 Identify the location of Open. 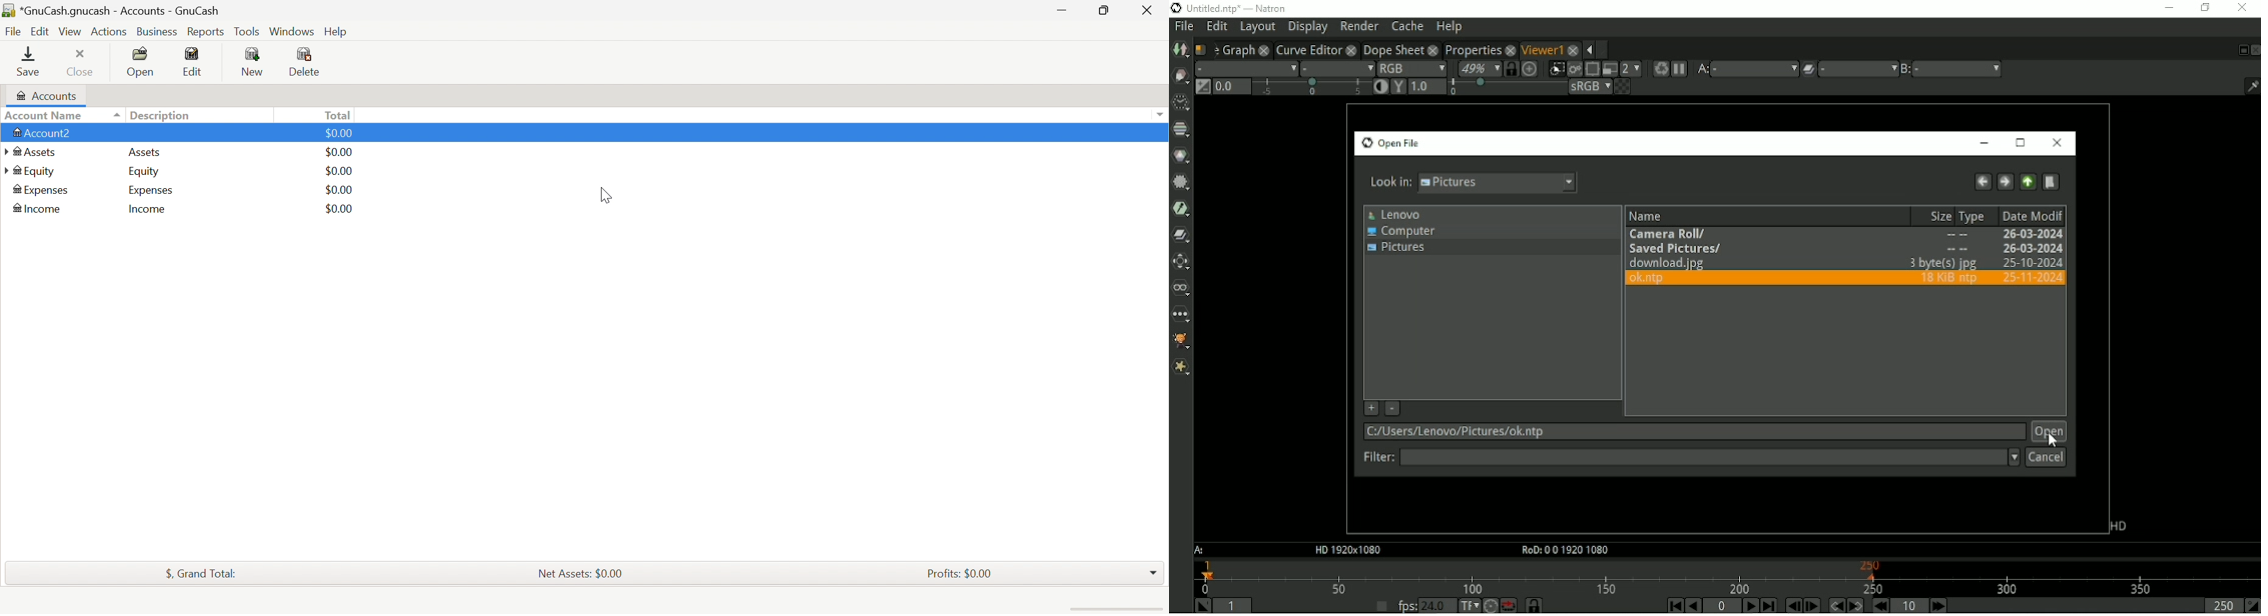
(140, 60).